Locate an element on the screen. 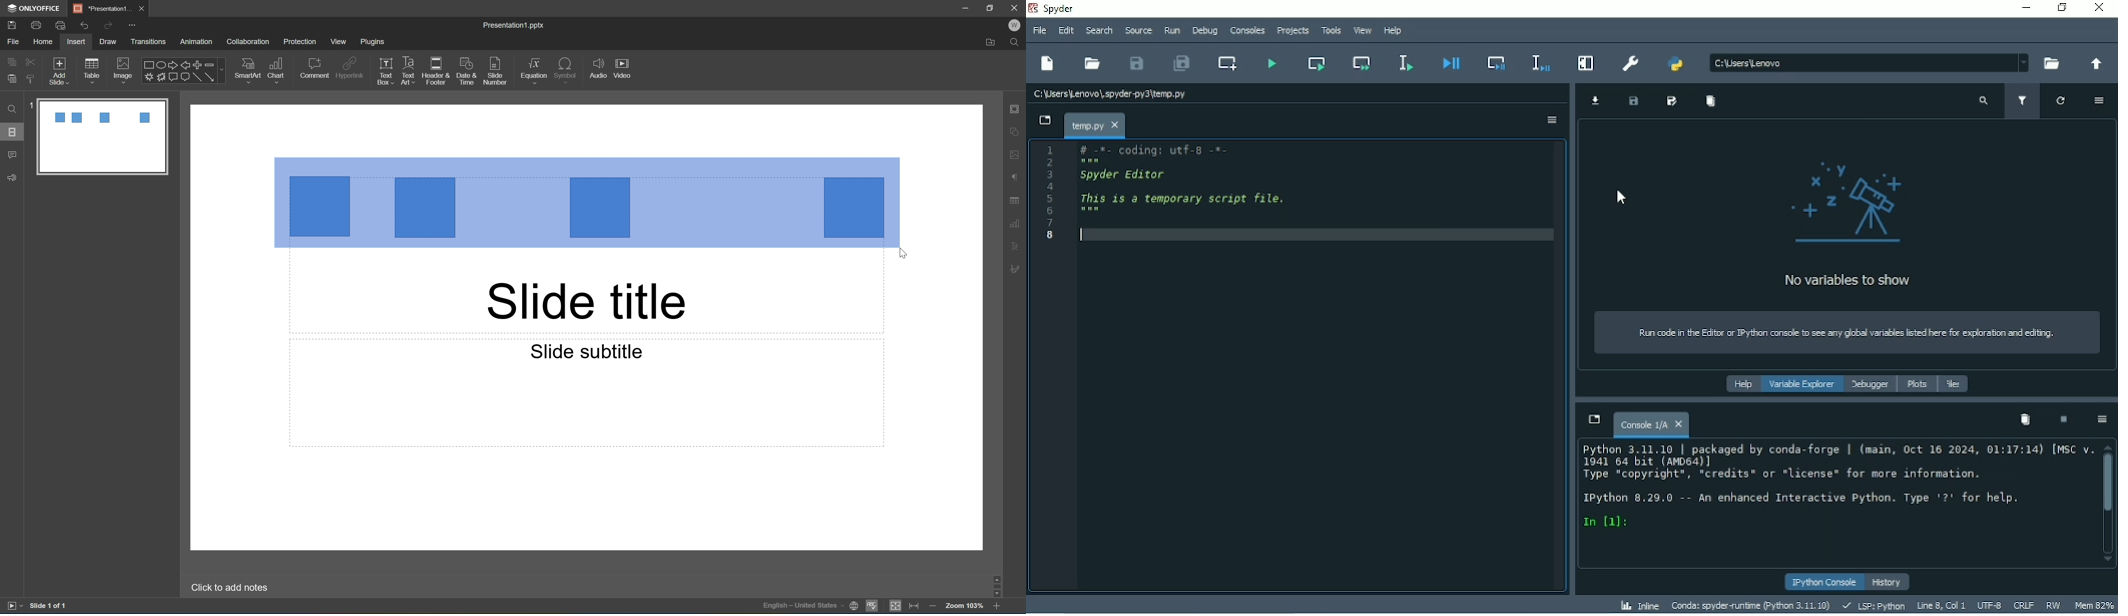 The image size is (2128, 616). zoom out is located at coordinates (933, 608).